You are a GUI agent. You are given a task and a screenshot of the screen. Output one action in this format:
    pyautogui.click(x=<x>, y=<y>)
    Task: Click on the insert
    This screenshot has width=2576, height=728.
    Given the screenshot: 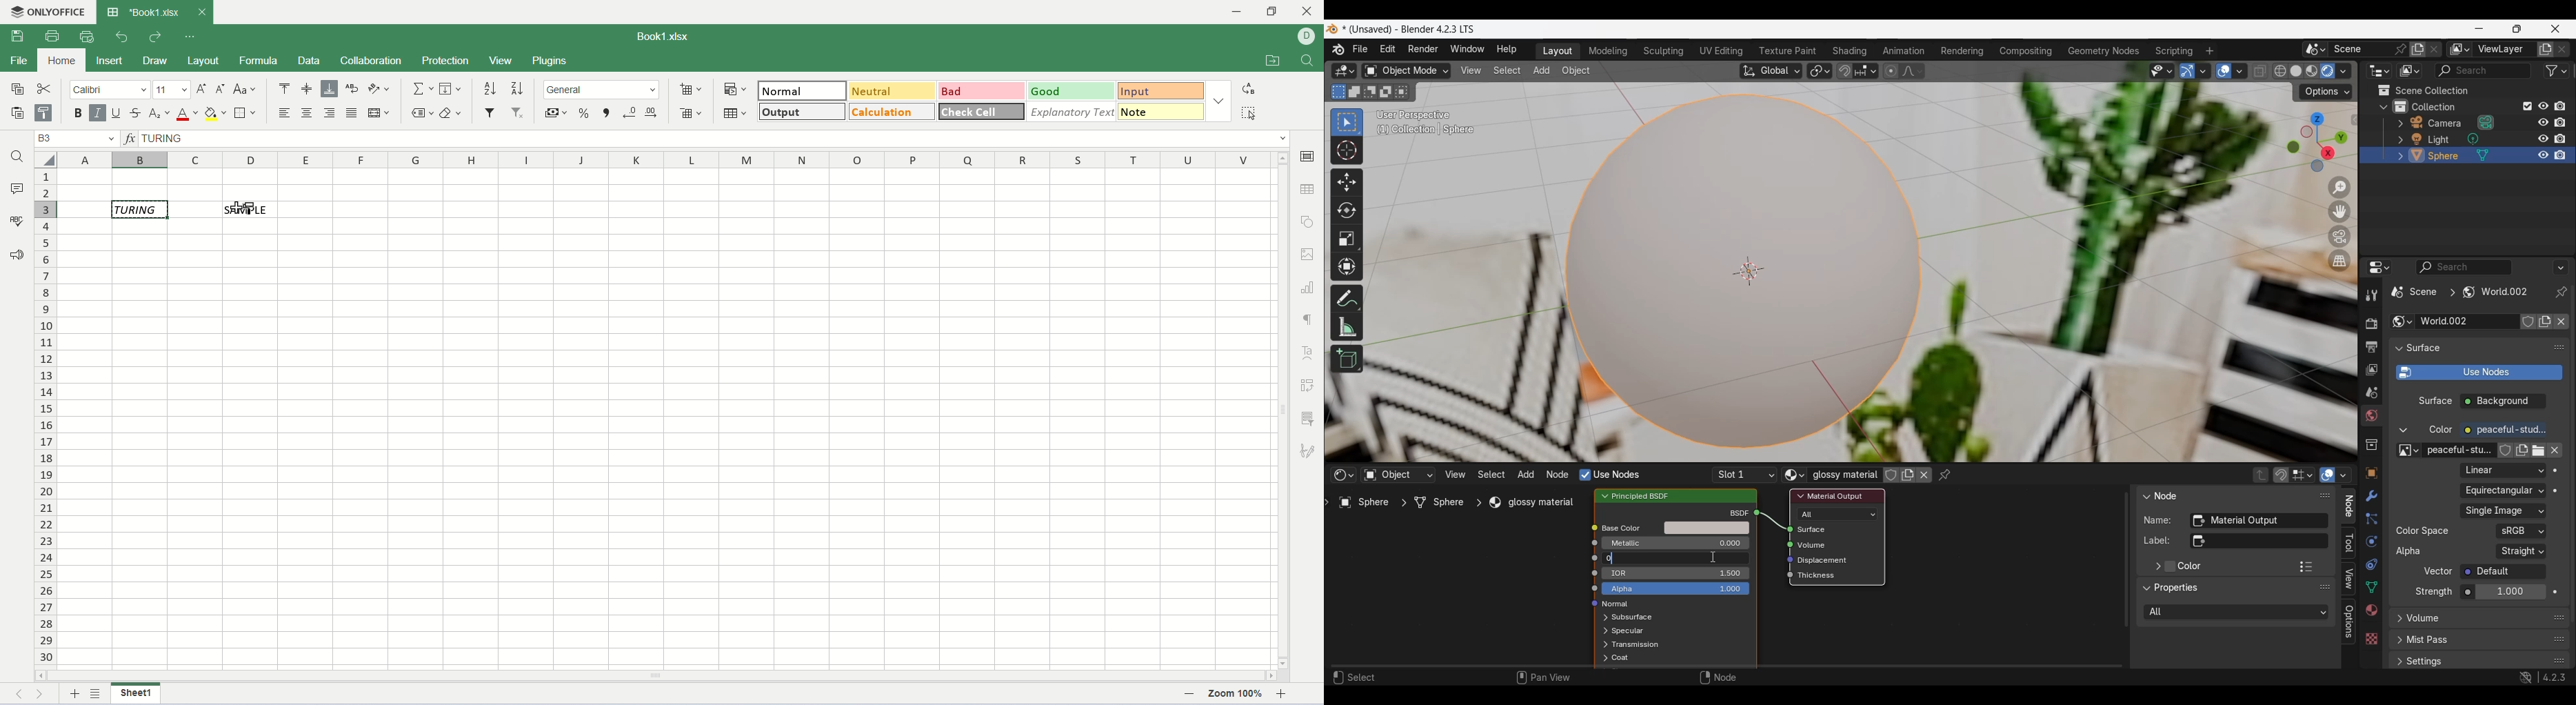 What is the action you would take?
    pyautogui.click(x=109, y=61)
    